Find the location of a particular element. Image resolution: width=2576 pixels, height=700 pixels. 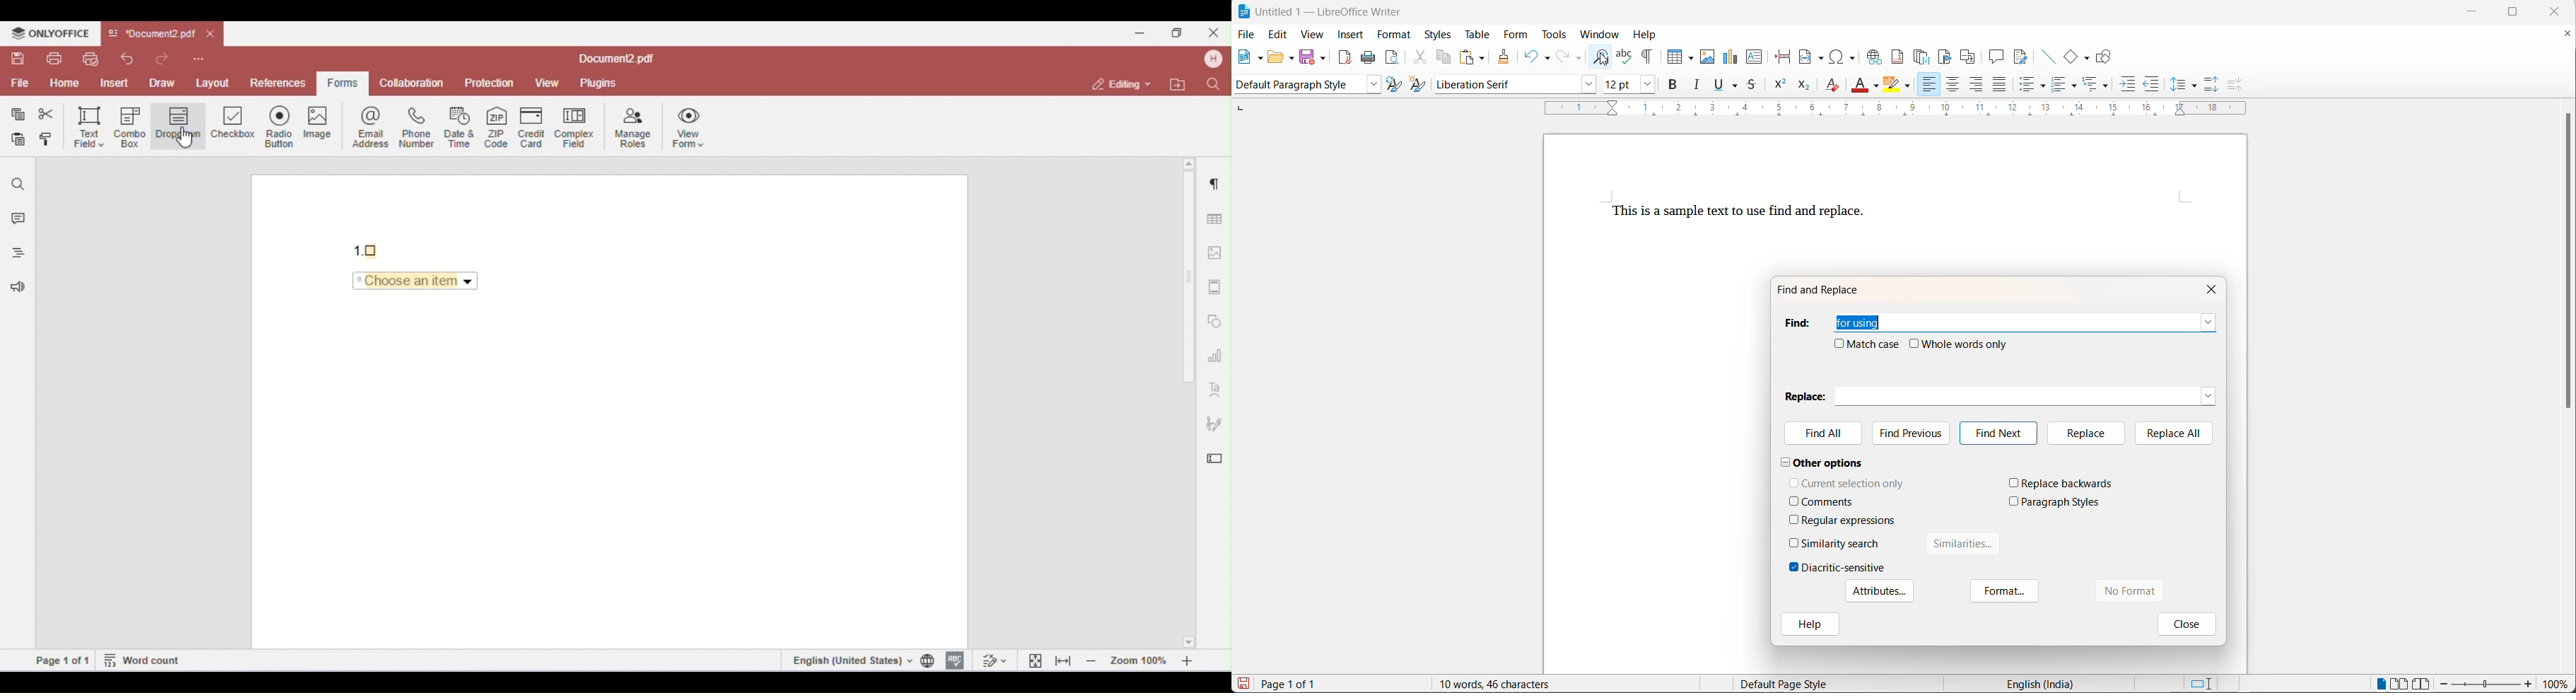

save is located at coordinates (1308, 56).